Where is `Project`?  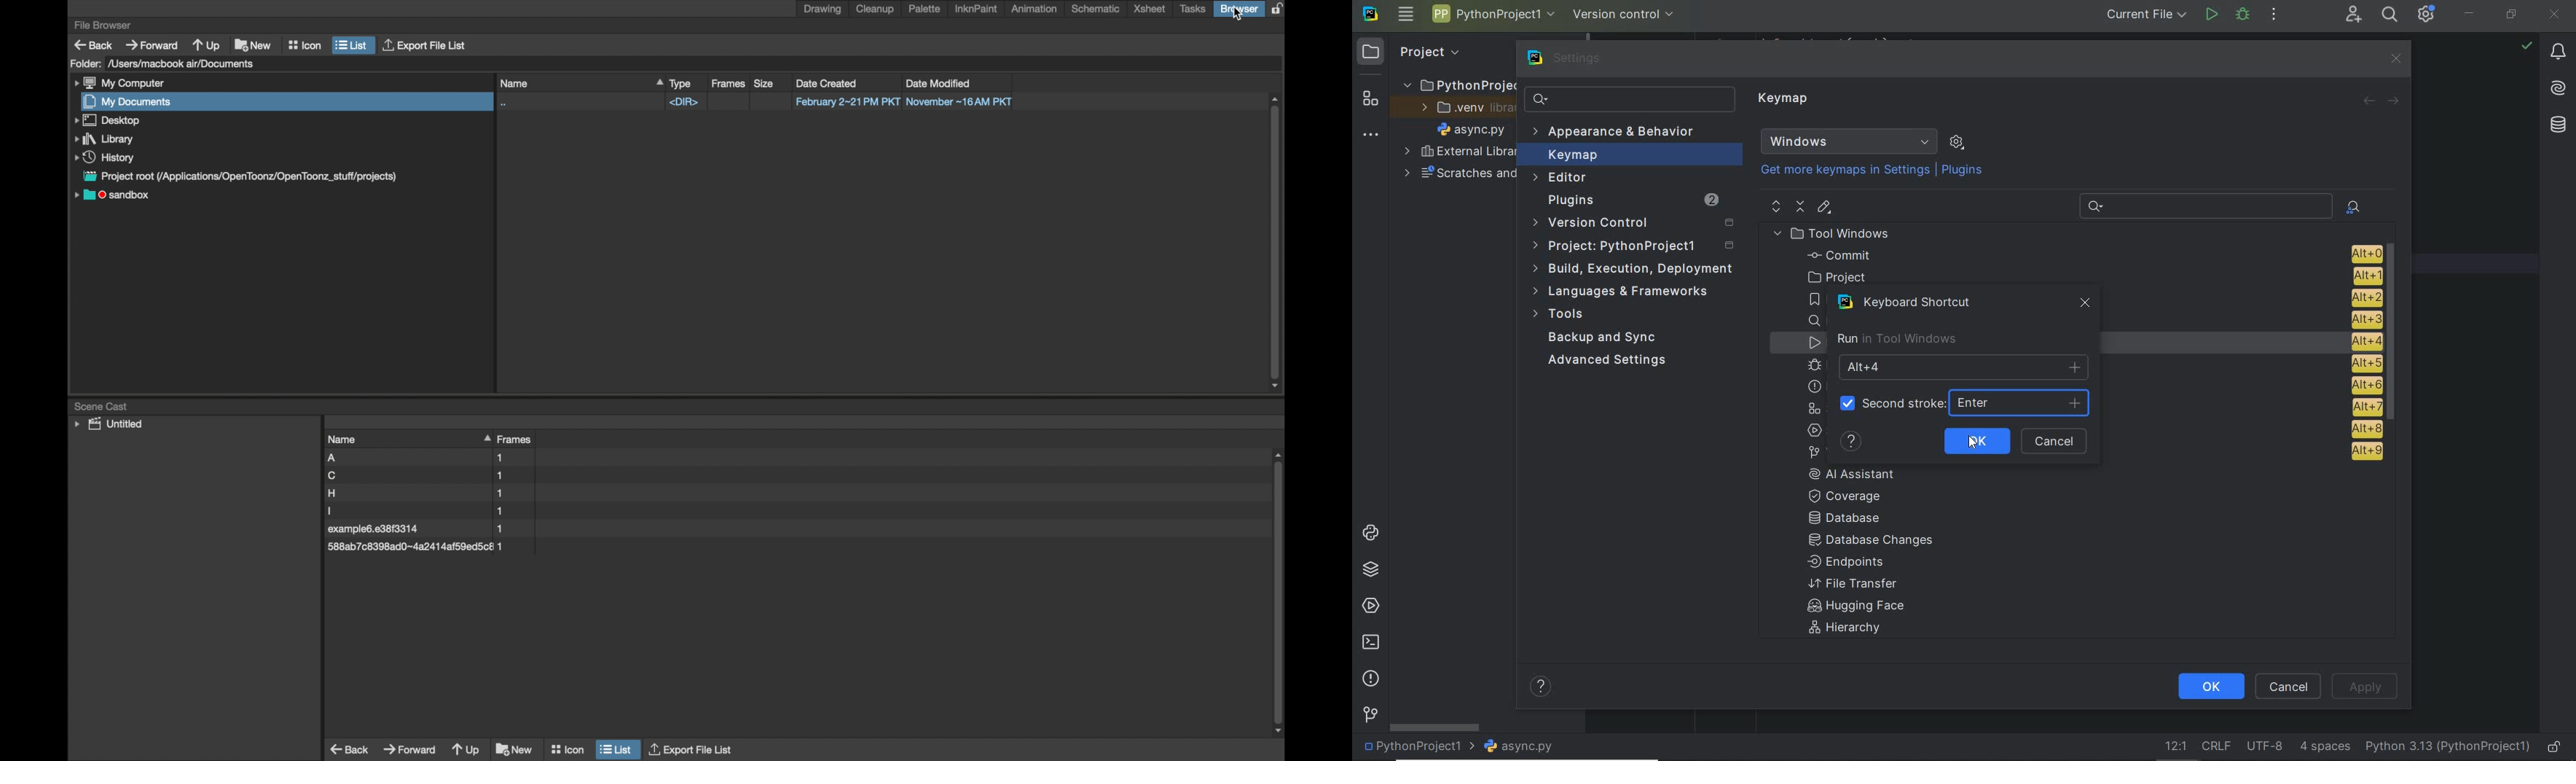 Project is located at coordinates (1636, 246).